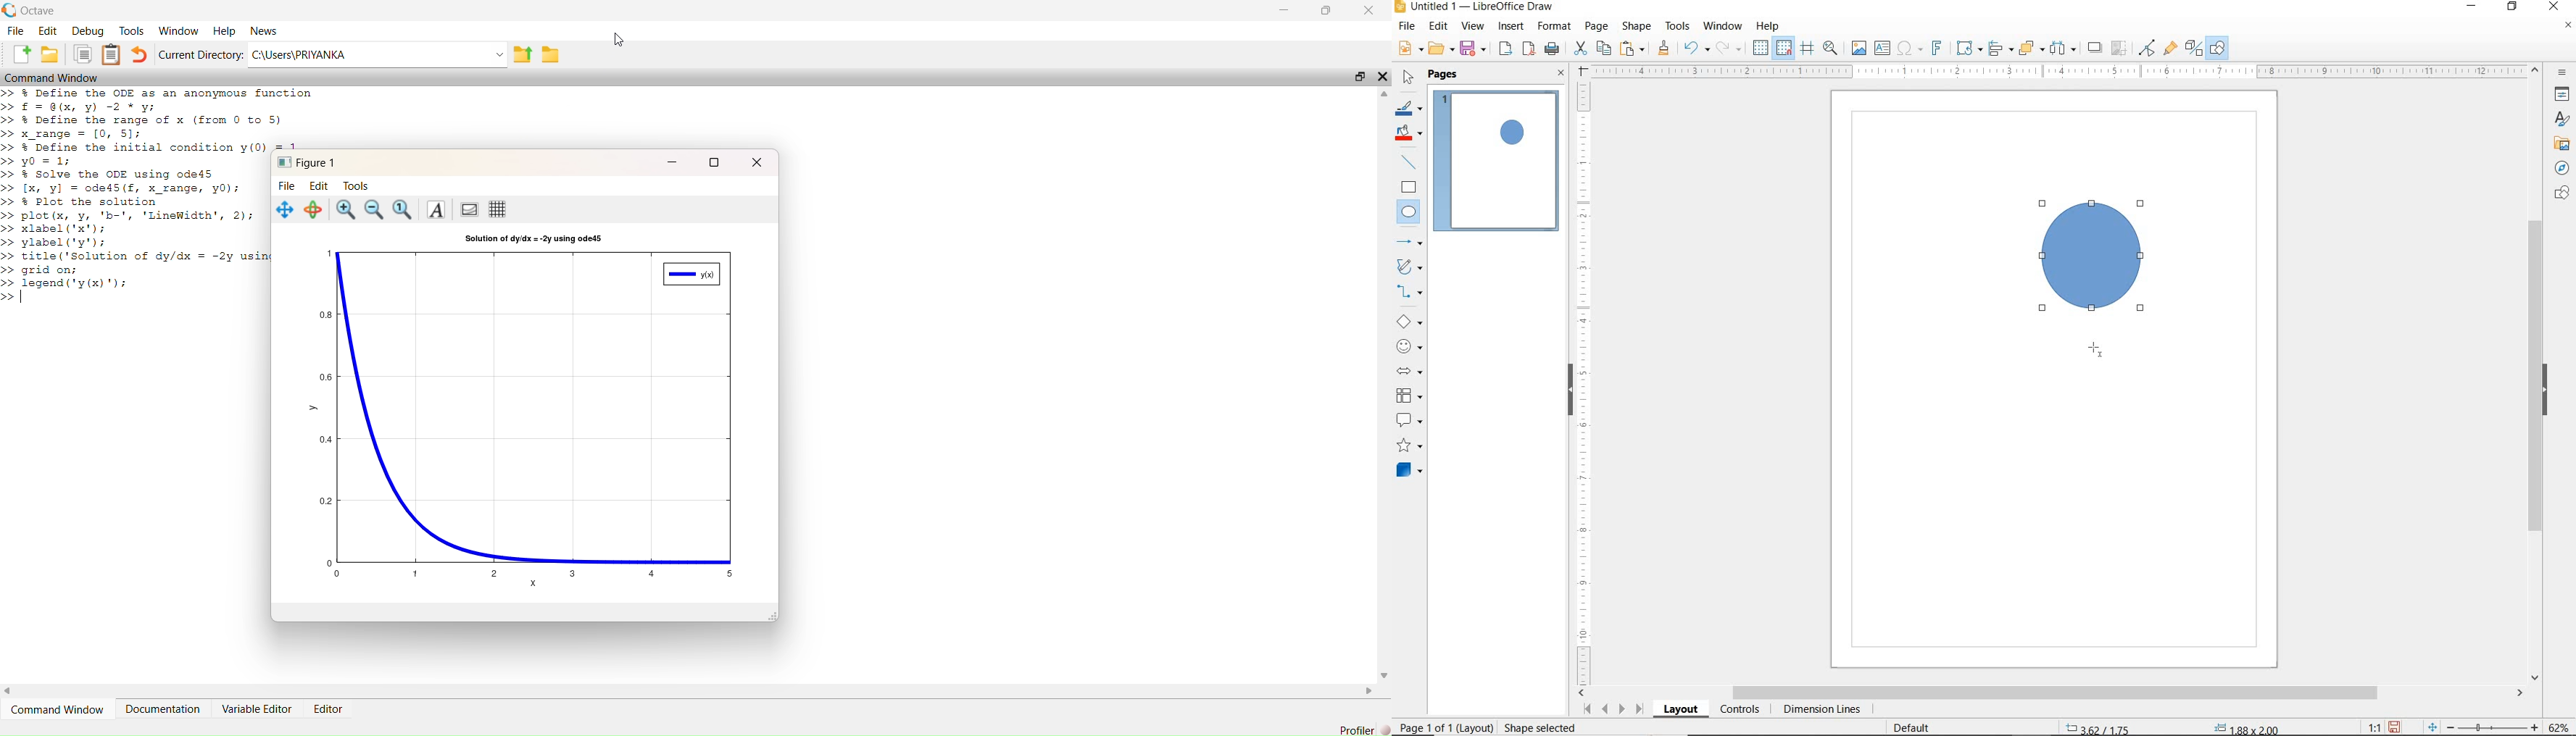 The width and height of the screenshot is (2576, 756). What do you see at coordinates (1409, 49) in the screenshot?
I see `NEW` at bounding box center [1409, 49].